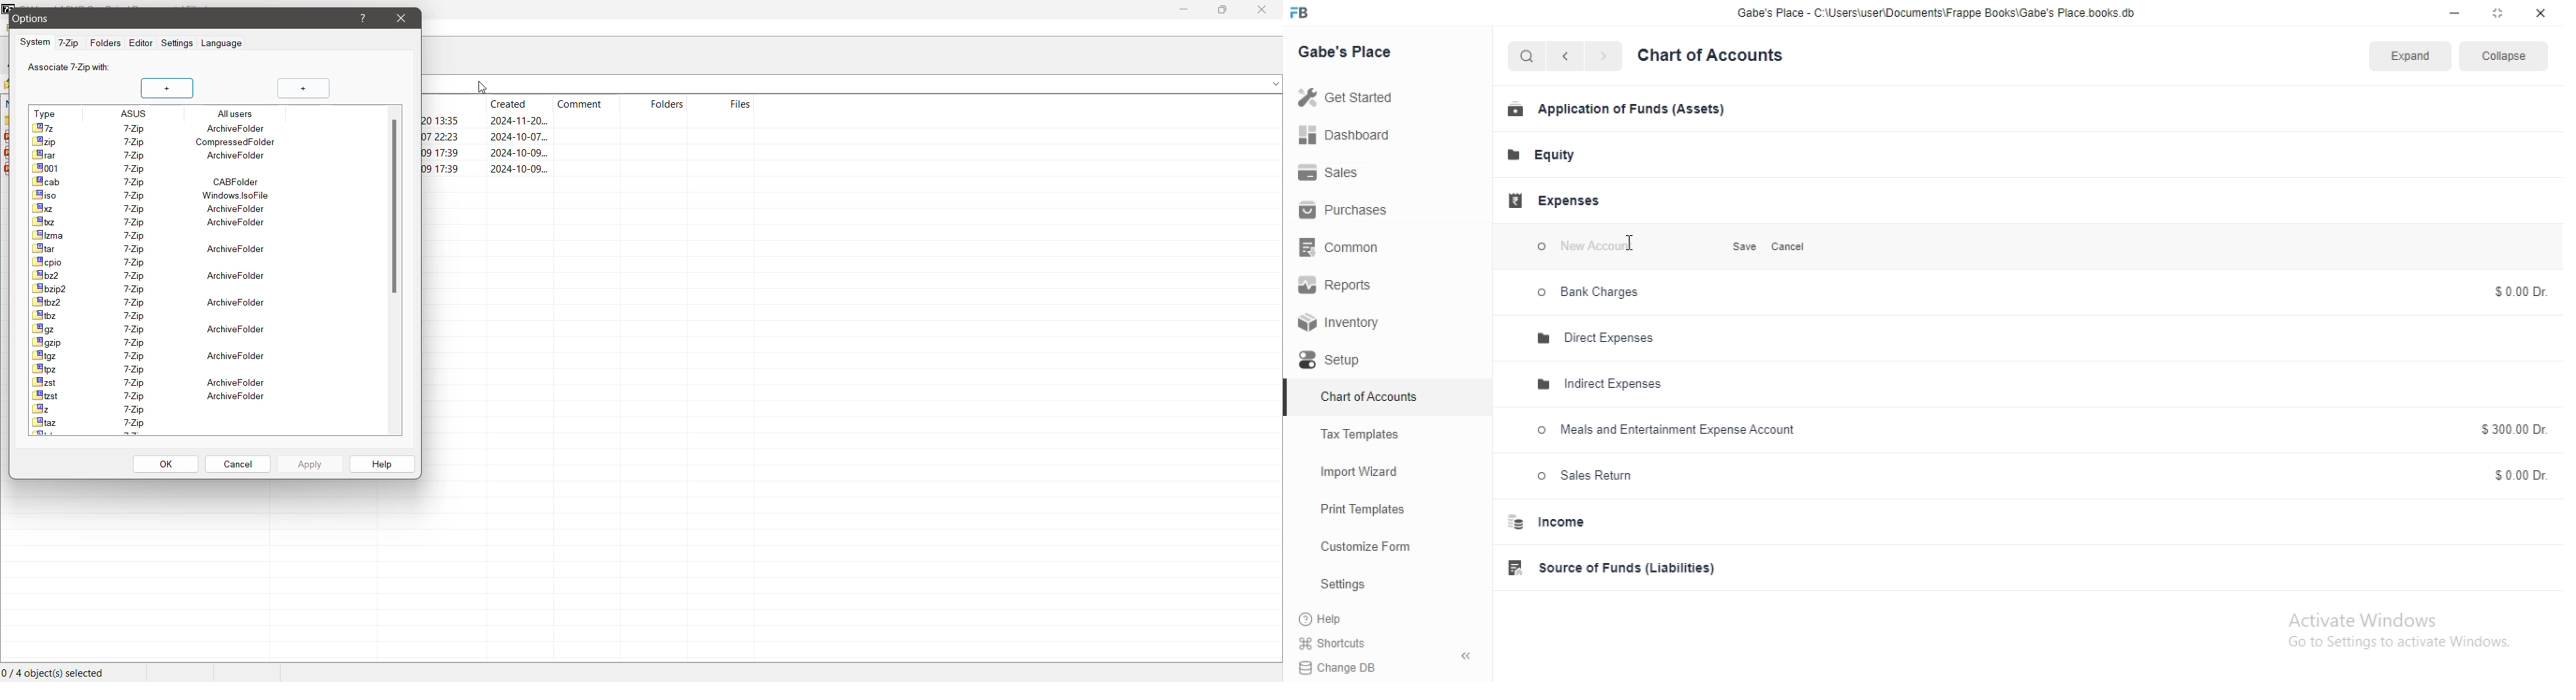 The width and height of the screenshot is (2576, 700). I want to click on $0.00 Dr., so click(2520, 474).